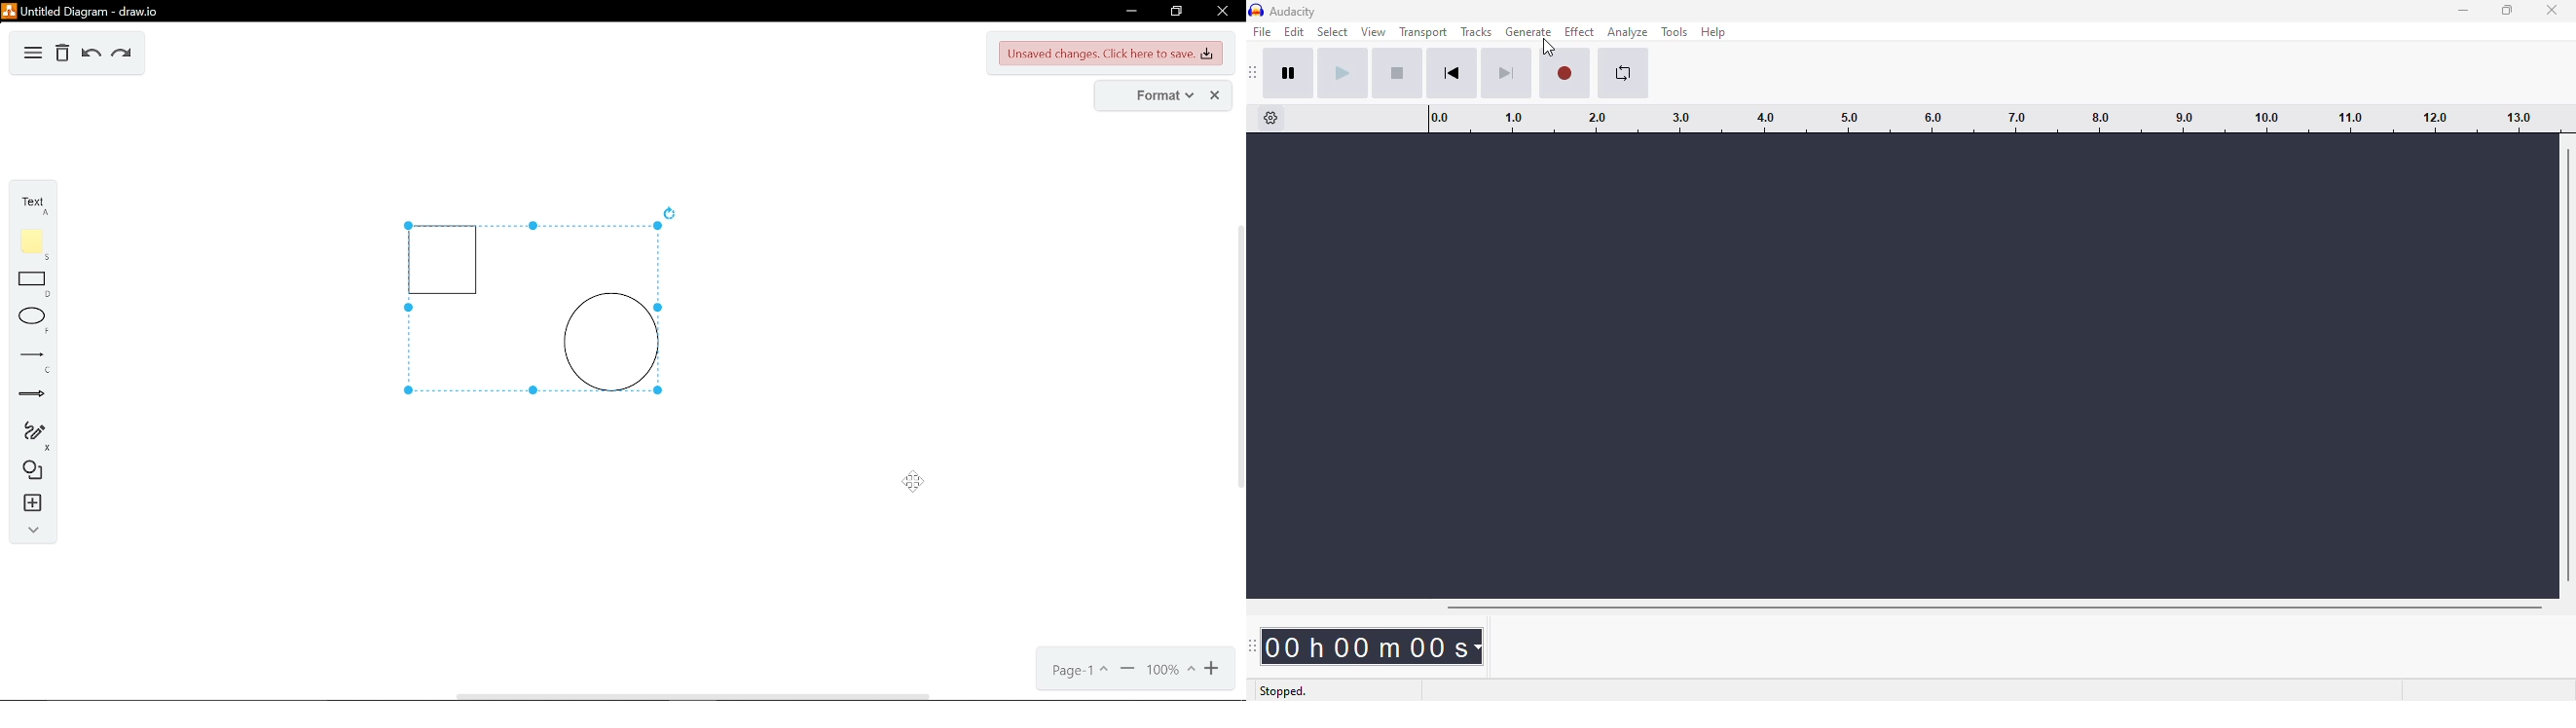 The image size is (2576, 728). Describe the element at coordinates (32, 396) in the screenshot. I see `arrows` at that location.